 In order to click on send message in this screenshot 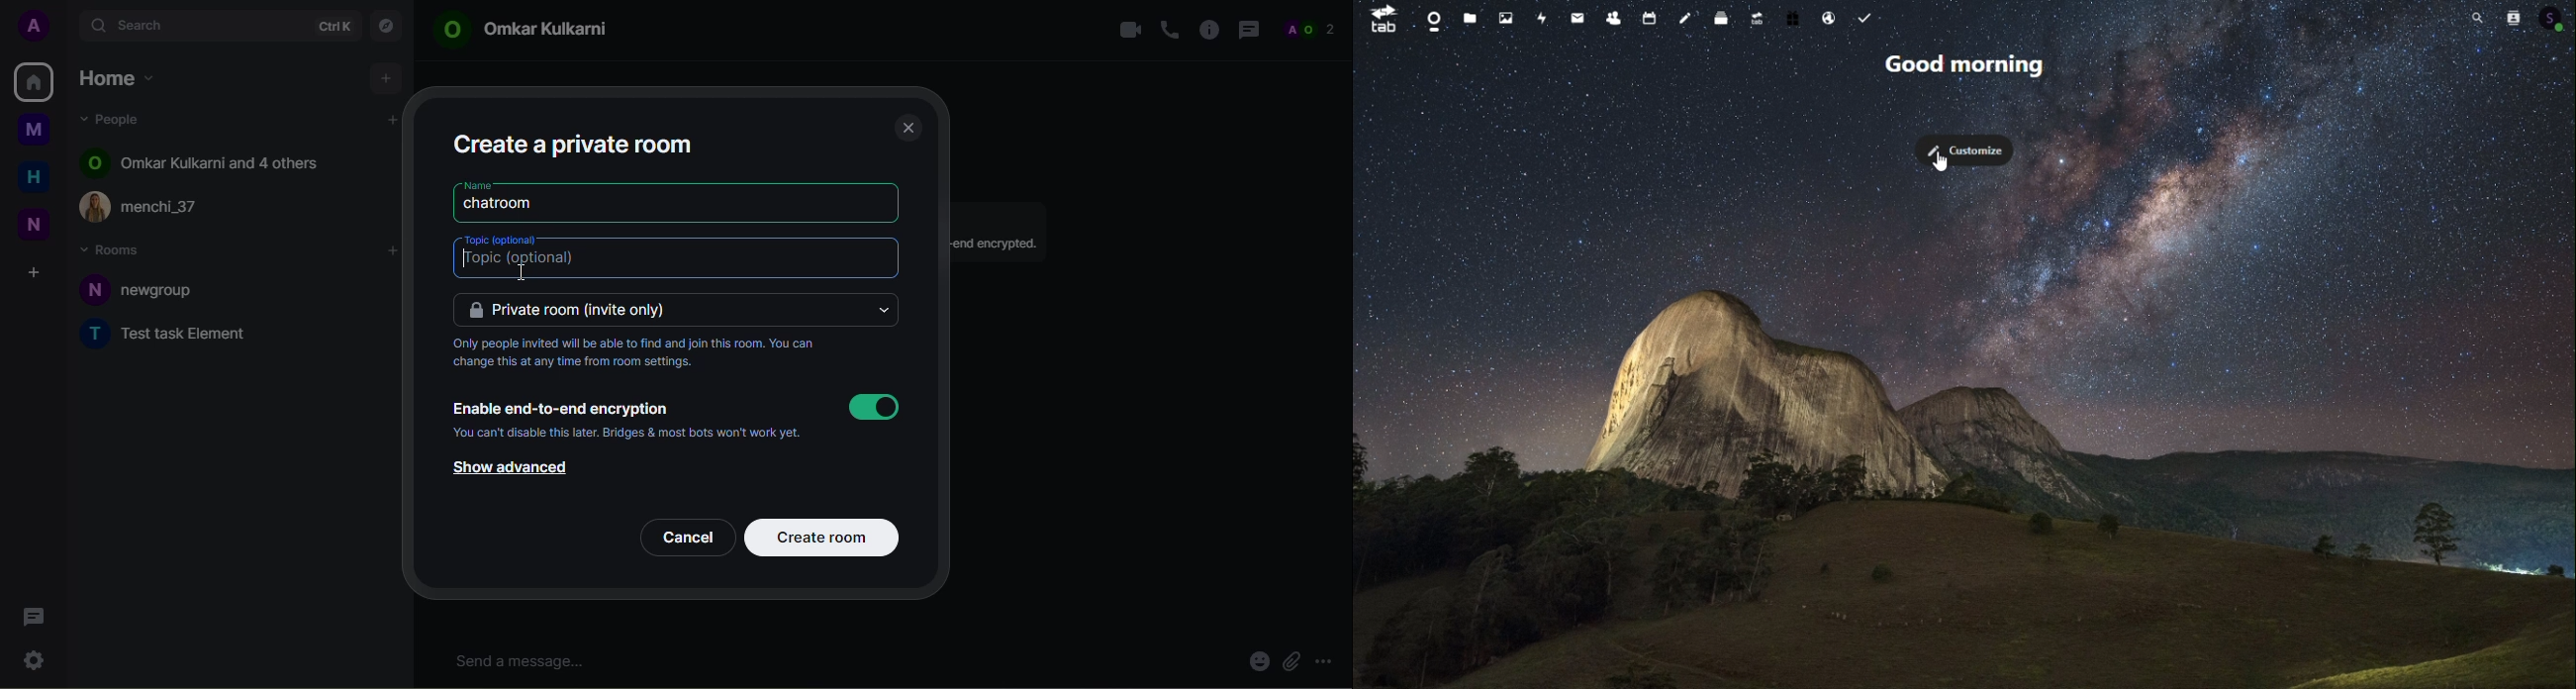, I will do `click(525, 661)`.